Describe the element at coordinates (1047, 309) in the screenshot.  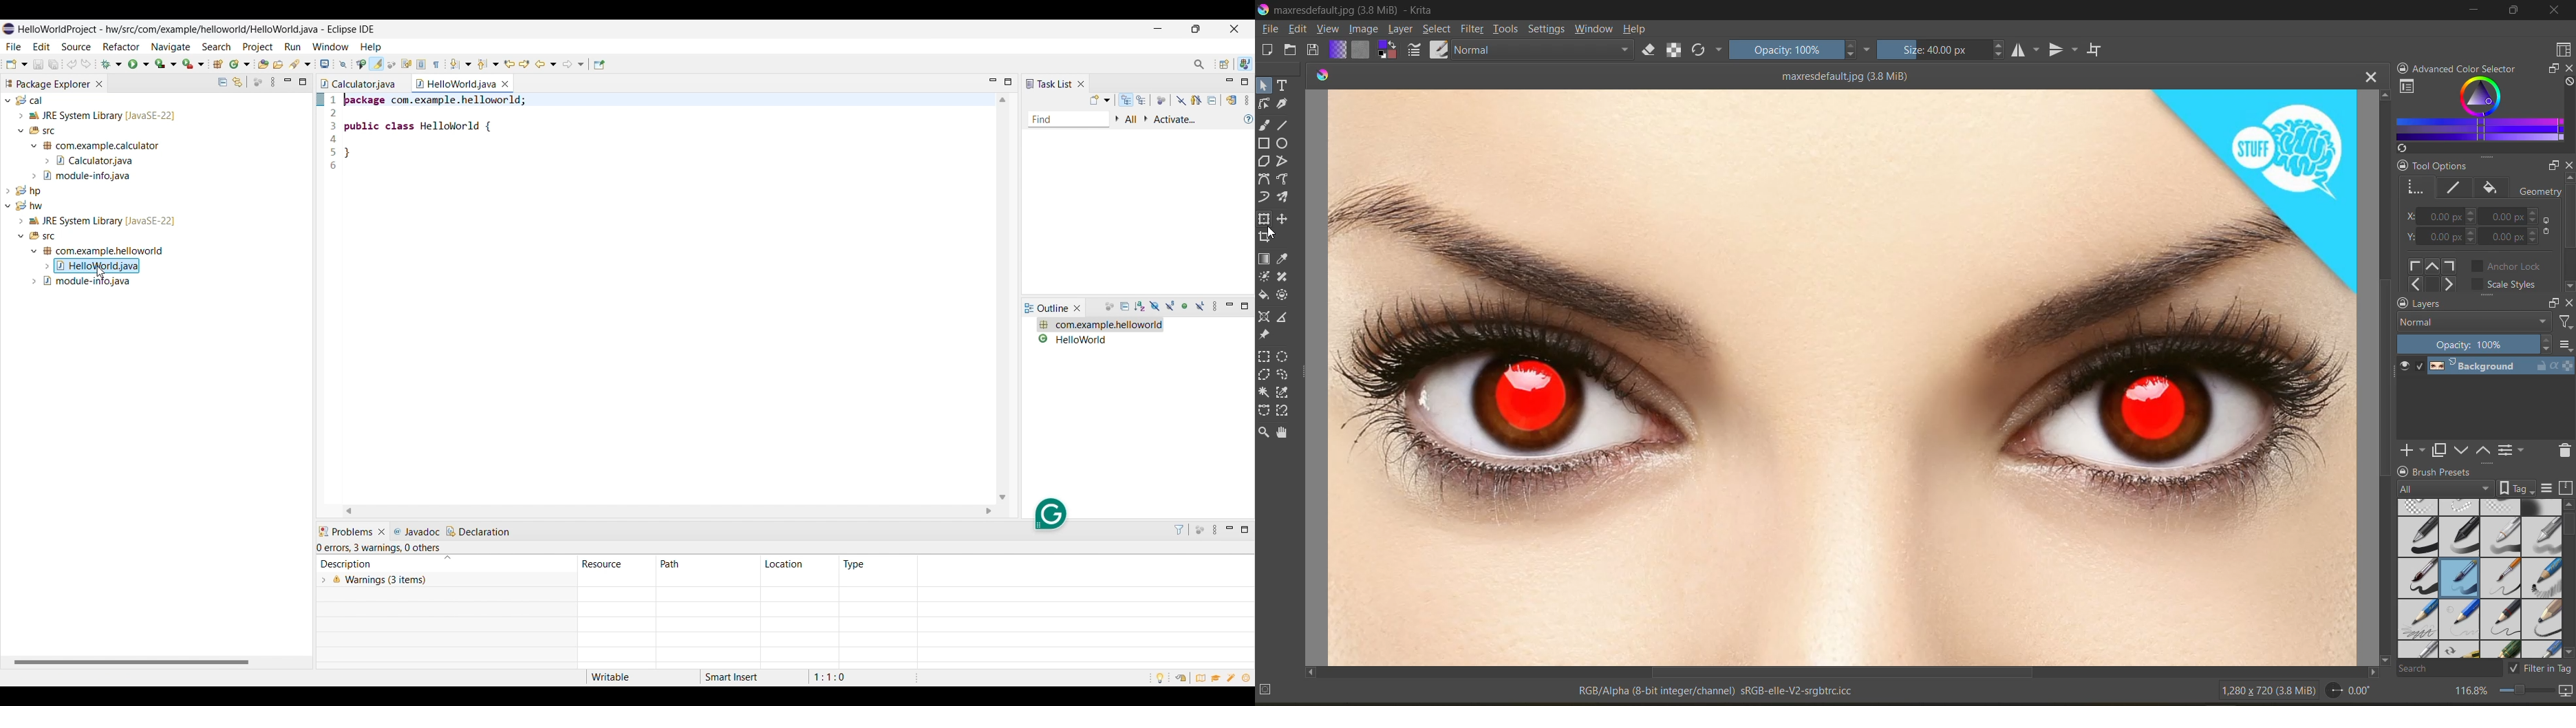
I see `outline` at that location.